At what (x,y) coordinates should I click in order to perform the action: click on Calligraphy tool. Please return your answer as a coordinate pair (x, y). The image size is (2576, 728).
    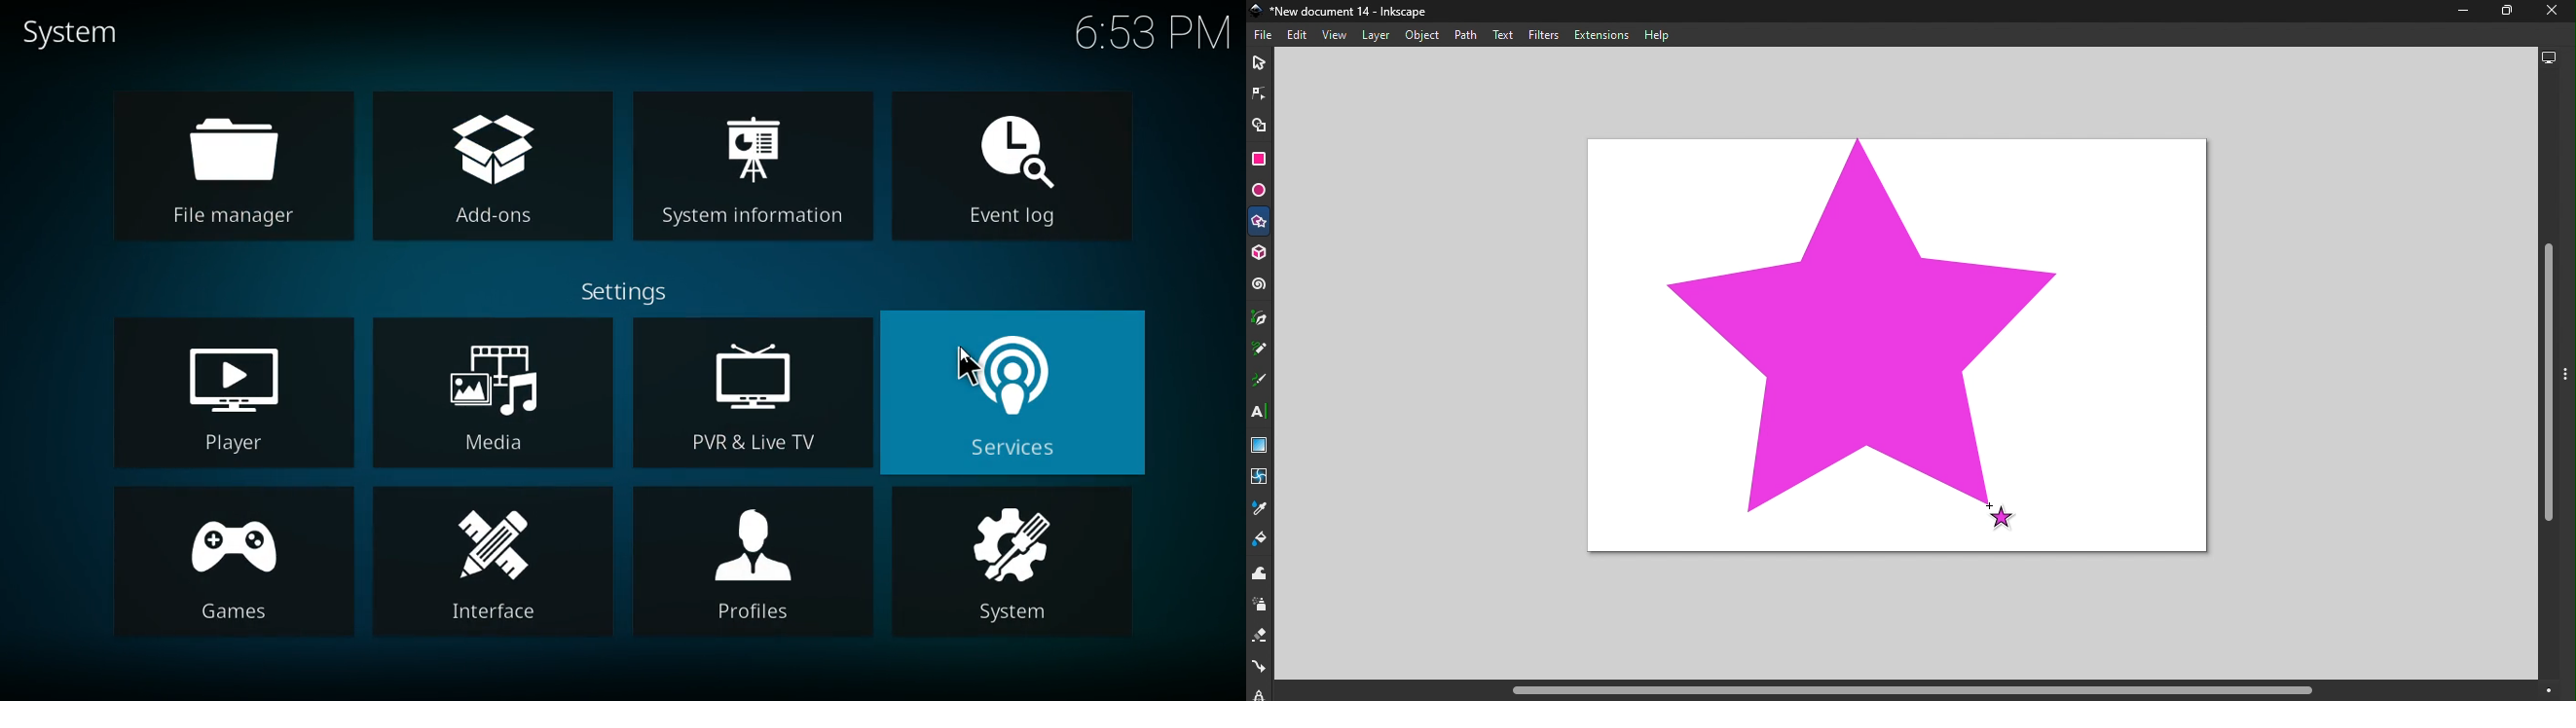
    Looking at the image, I should click on (1263, 381).